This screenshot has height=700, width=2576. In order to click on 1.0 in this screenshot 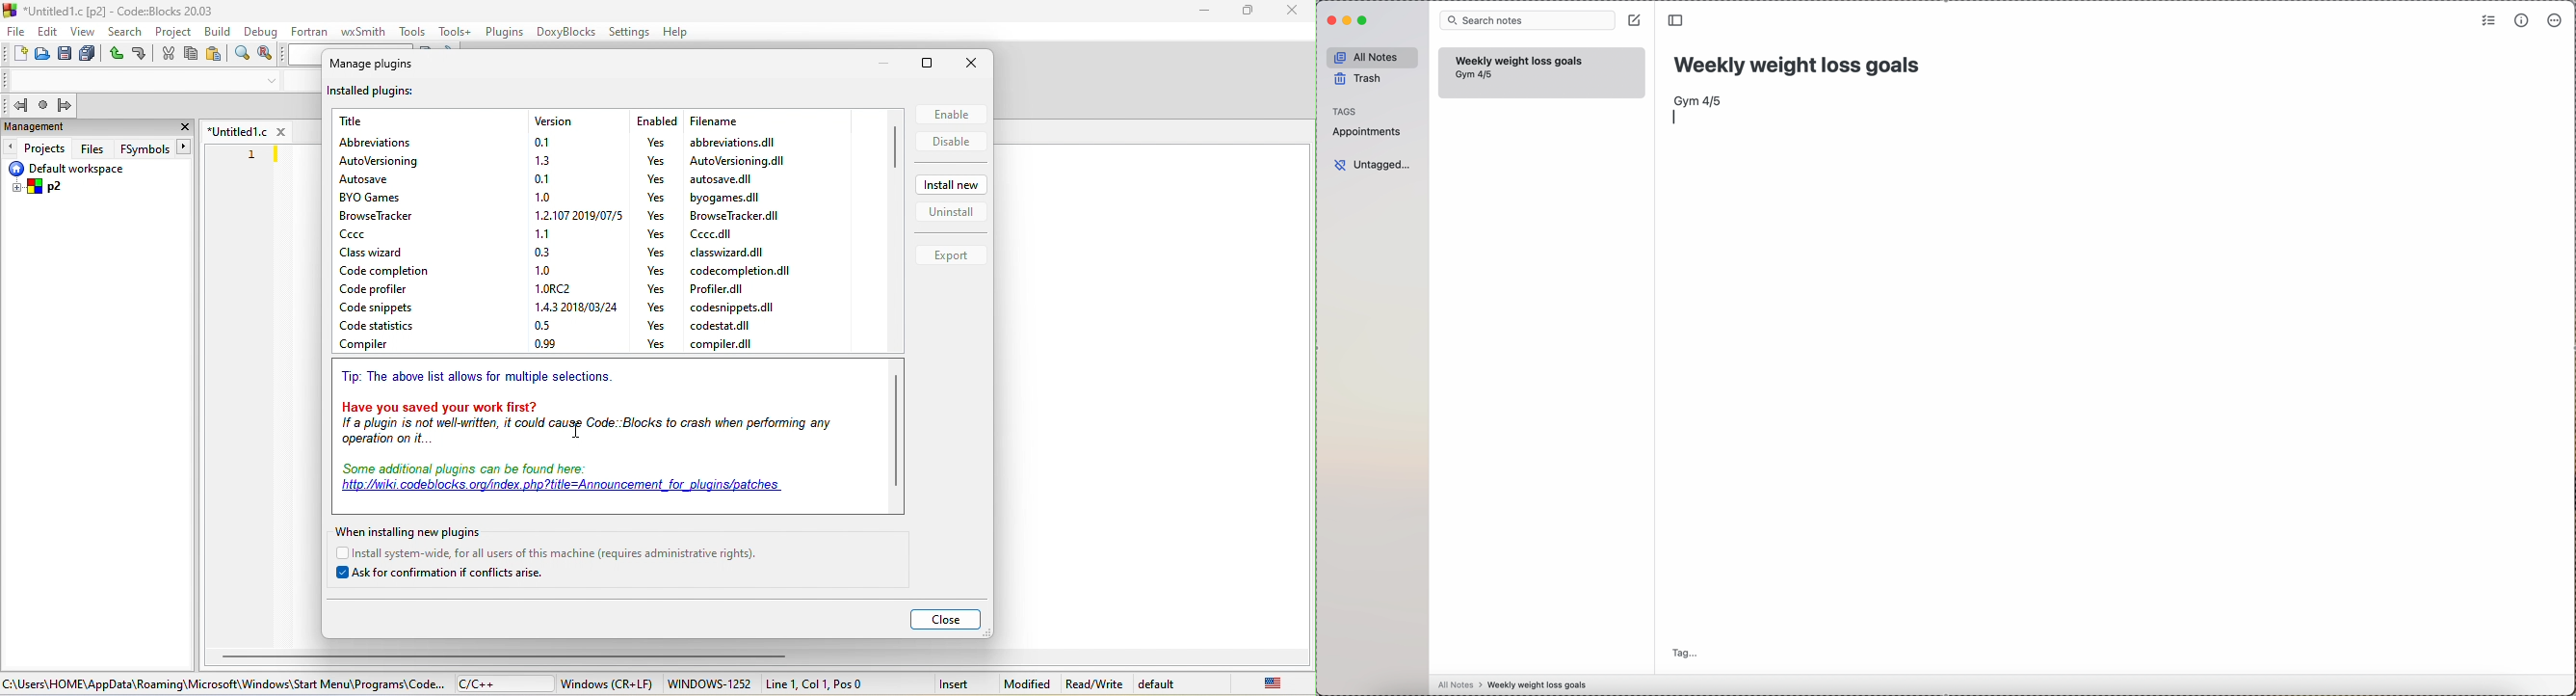, I will do `click(542, 269)`.